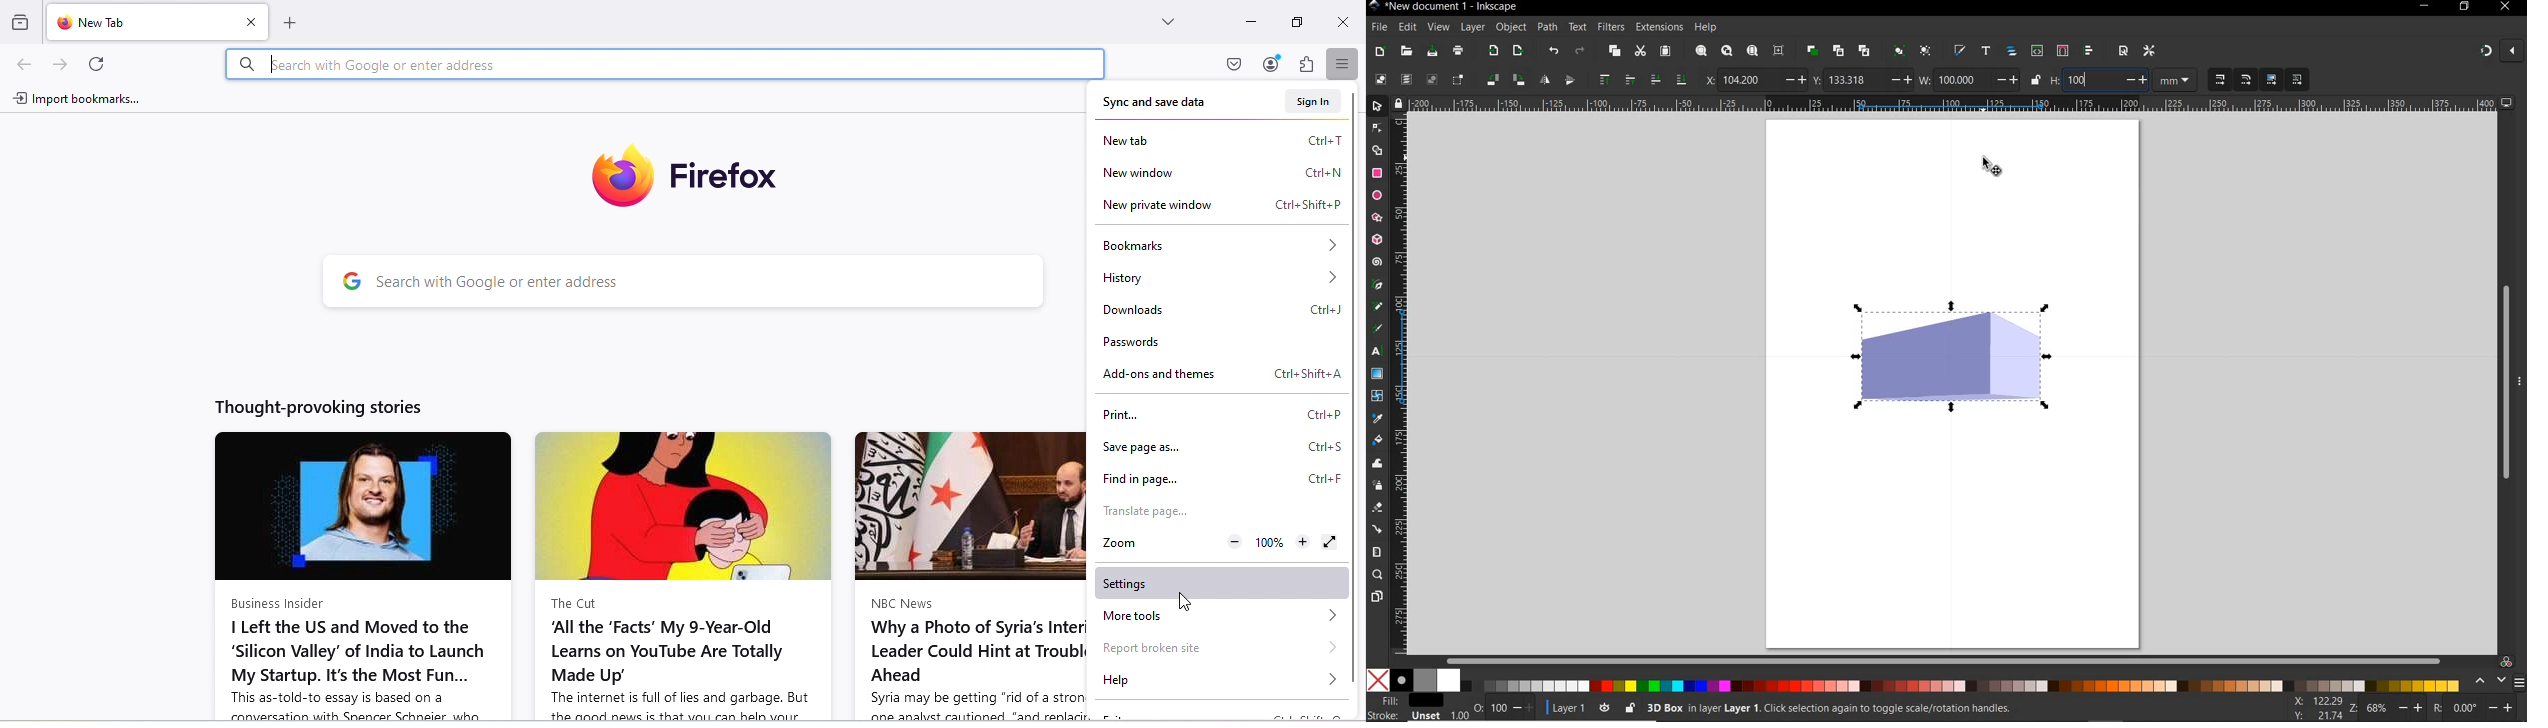  Describe the element at coordinates (1706, 78) in the screenshot. I see `x` at that location.